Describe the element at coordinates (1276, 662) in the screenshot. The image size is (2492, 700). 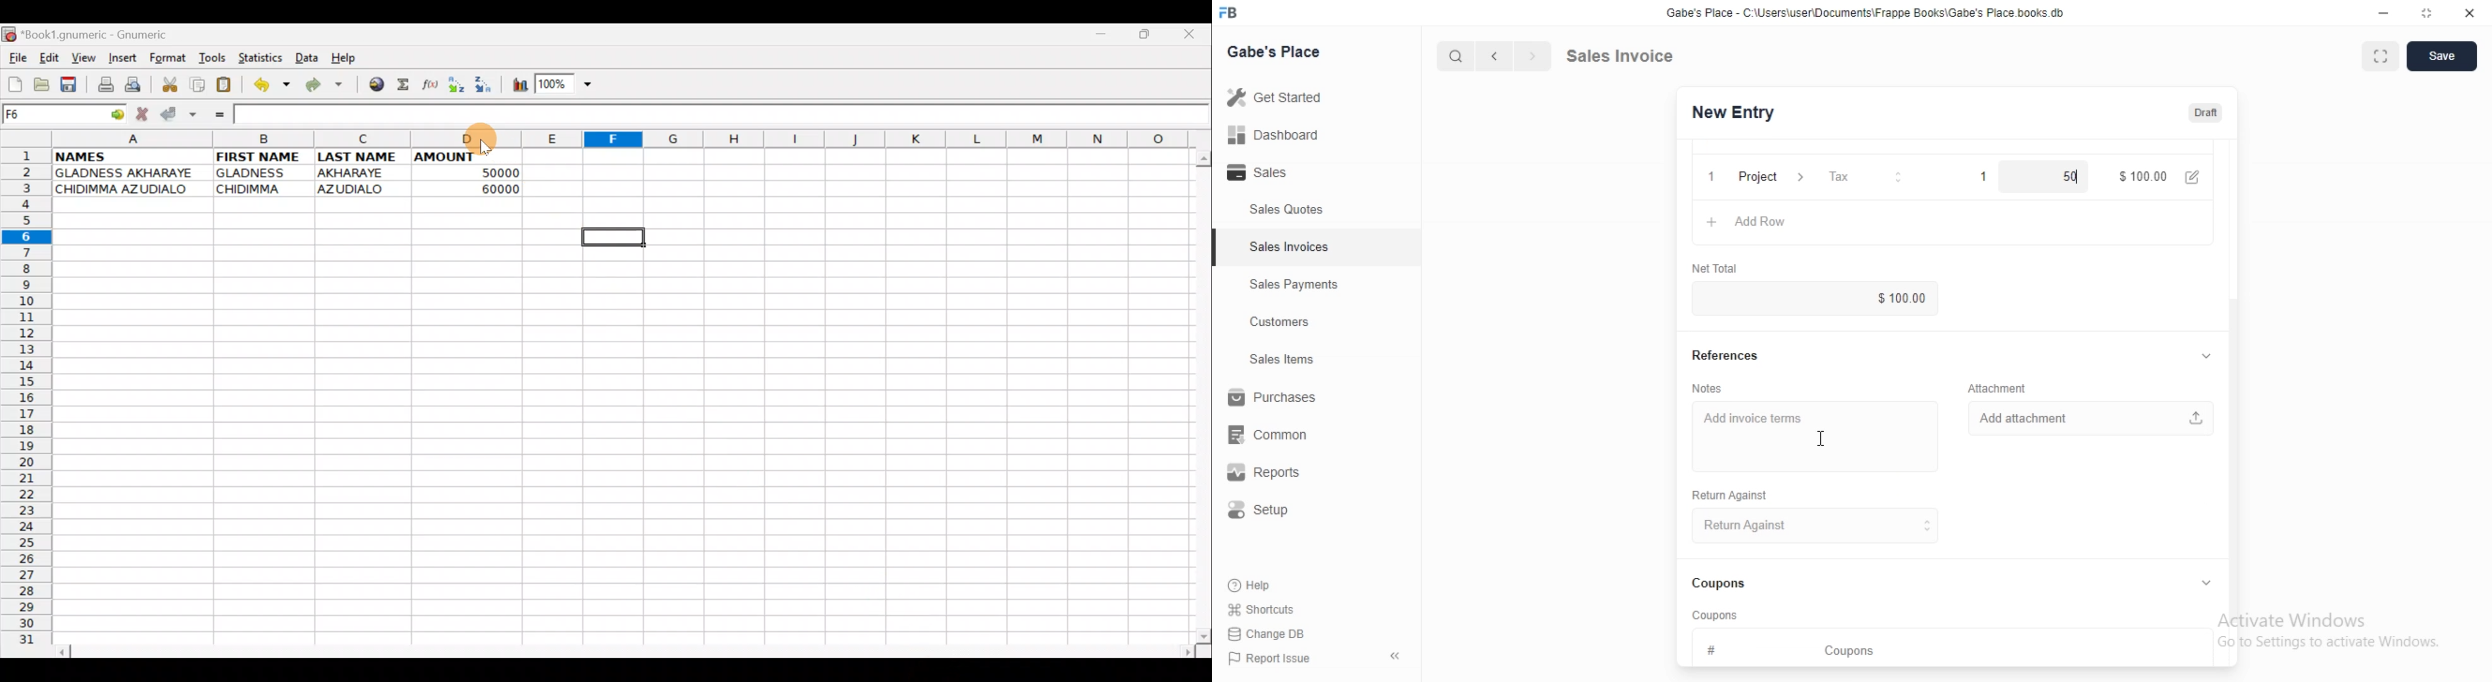
I see `PP Report Issue.` at that location.